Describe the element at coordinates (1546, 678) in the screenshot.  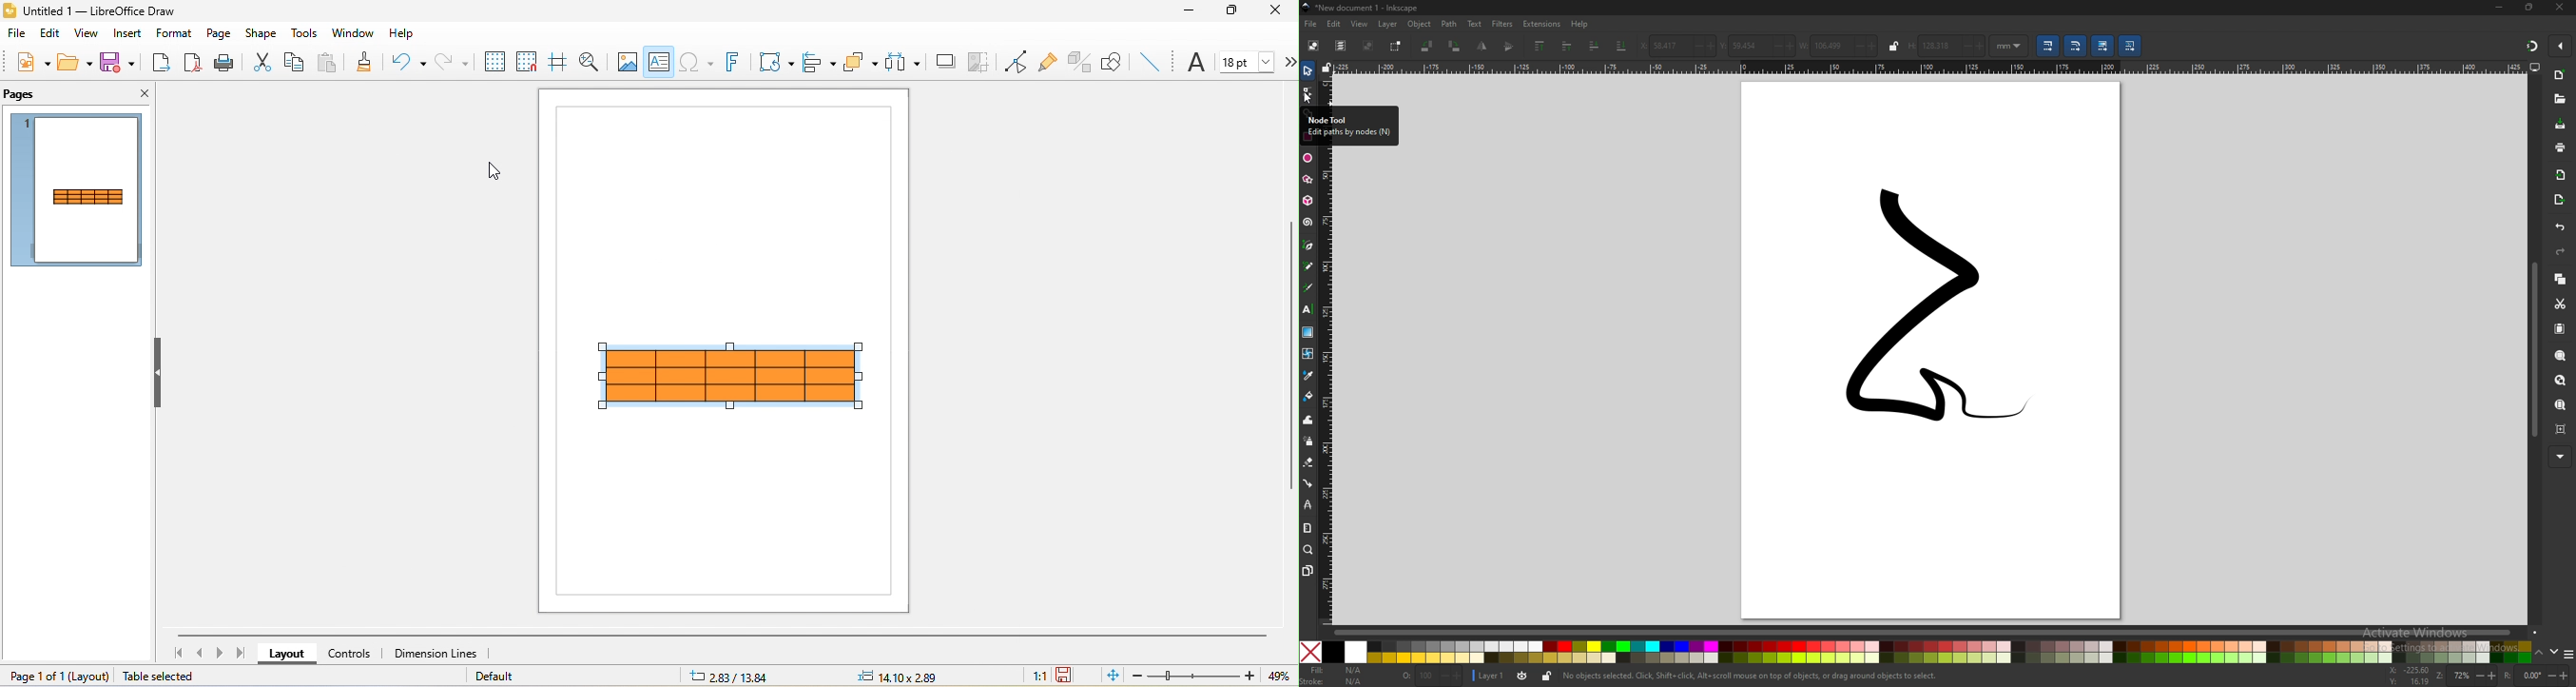
I see `lock` at that location.